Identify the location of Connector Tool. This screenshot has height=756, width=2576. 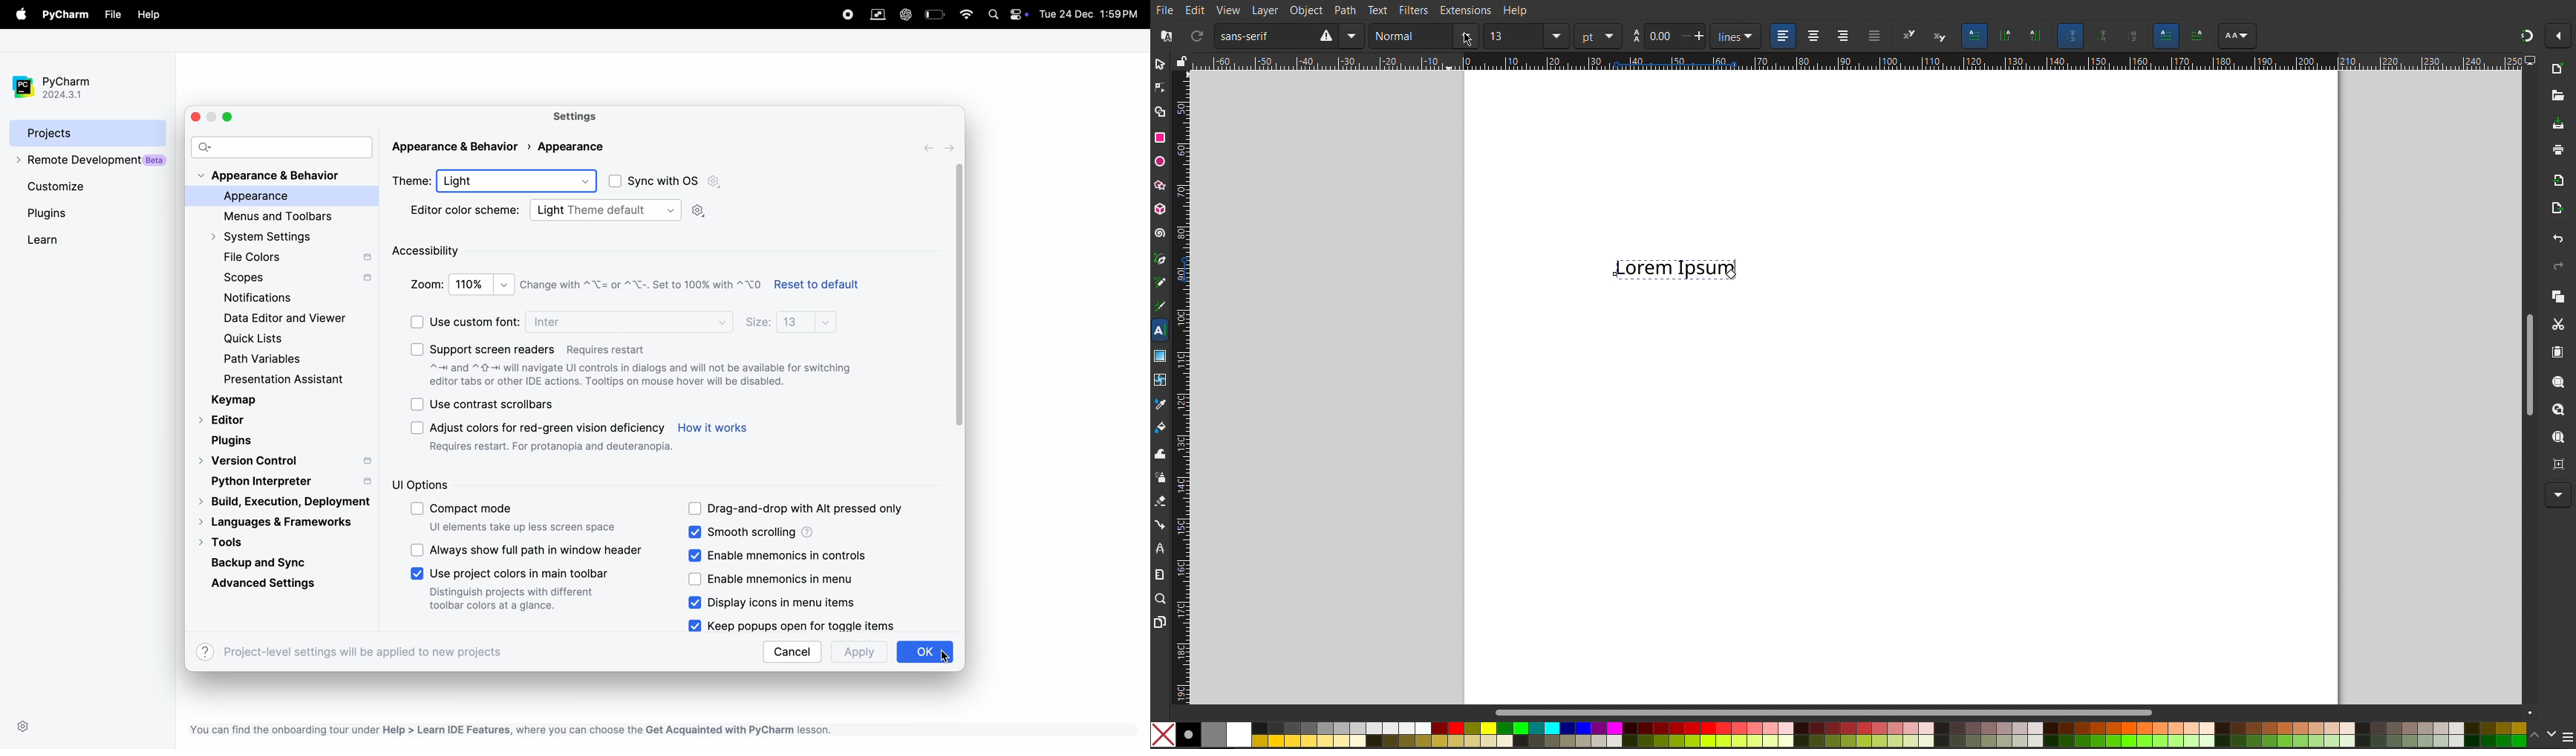
(1161, 524).